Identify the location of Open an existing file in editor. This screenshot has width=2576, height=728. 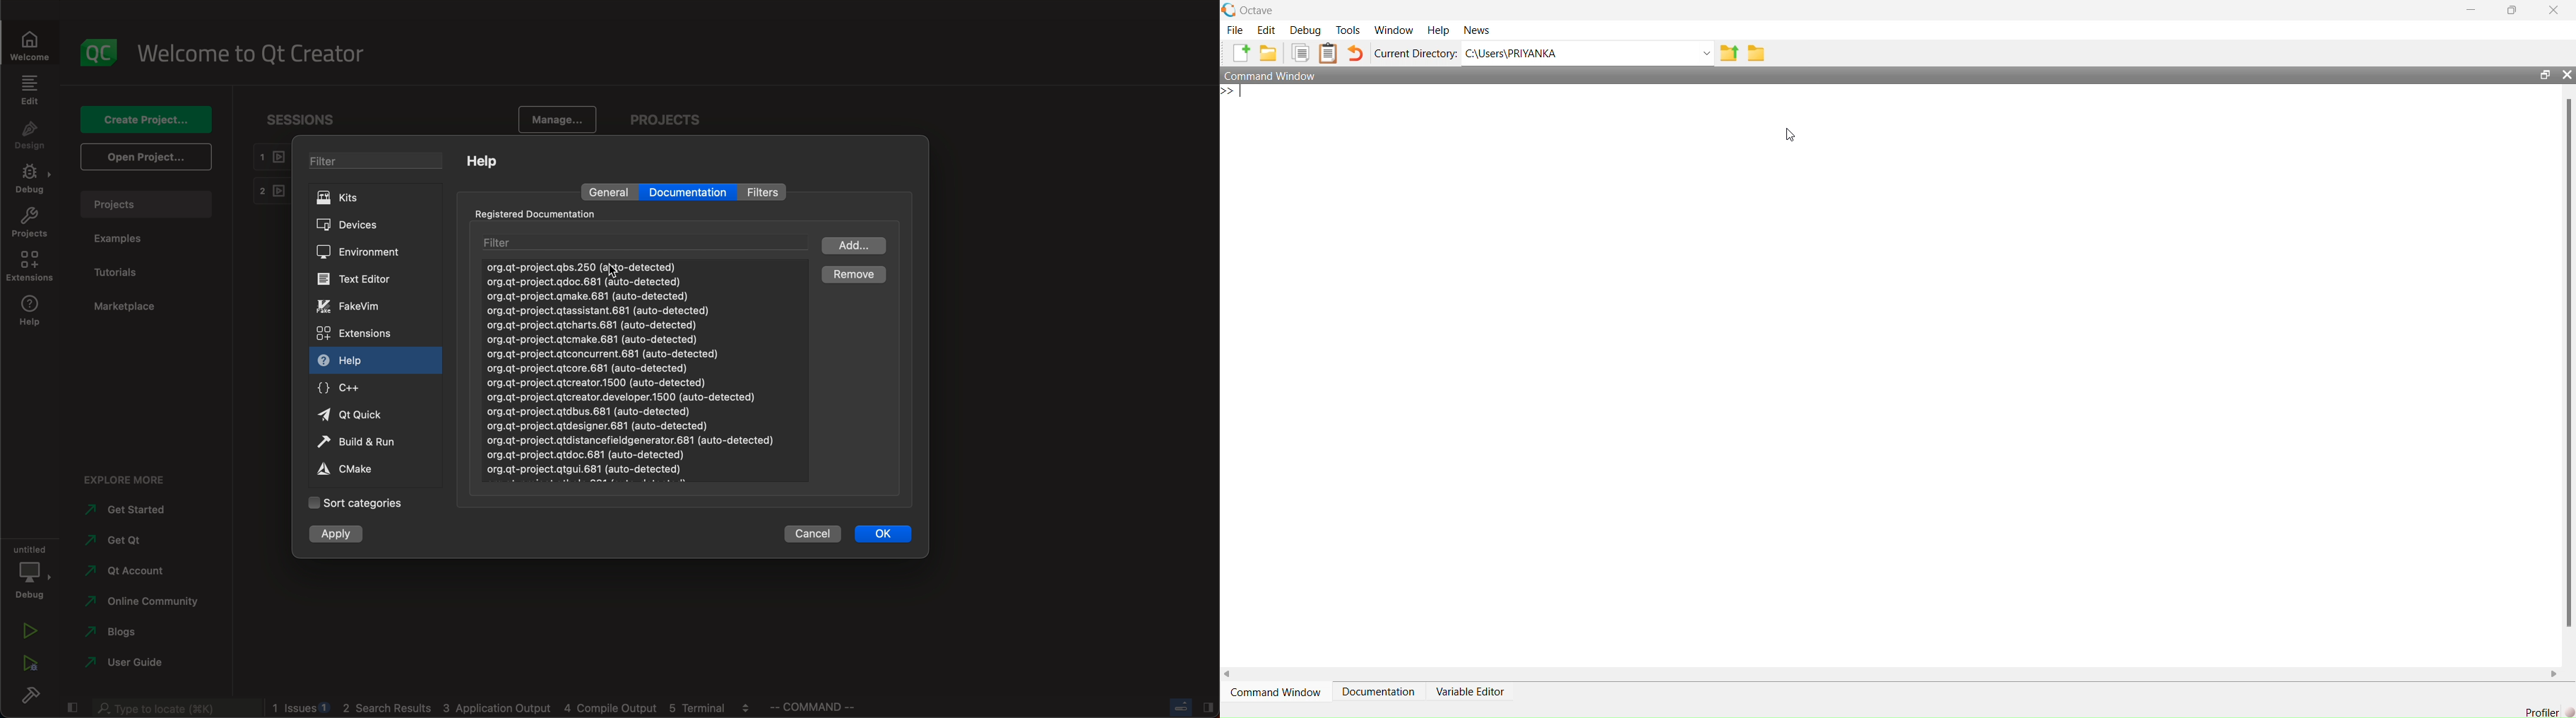
(1268, 52).